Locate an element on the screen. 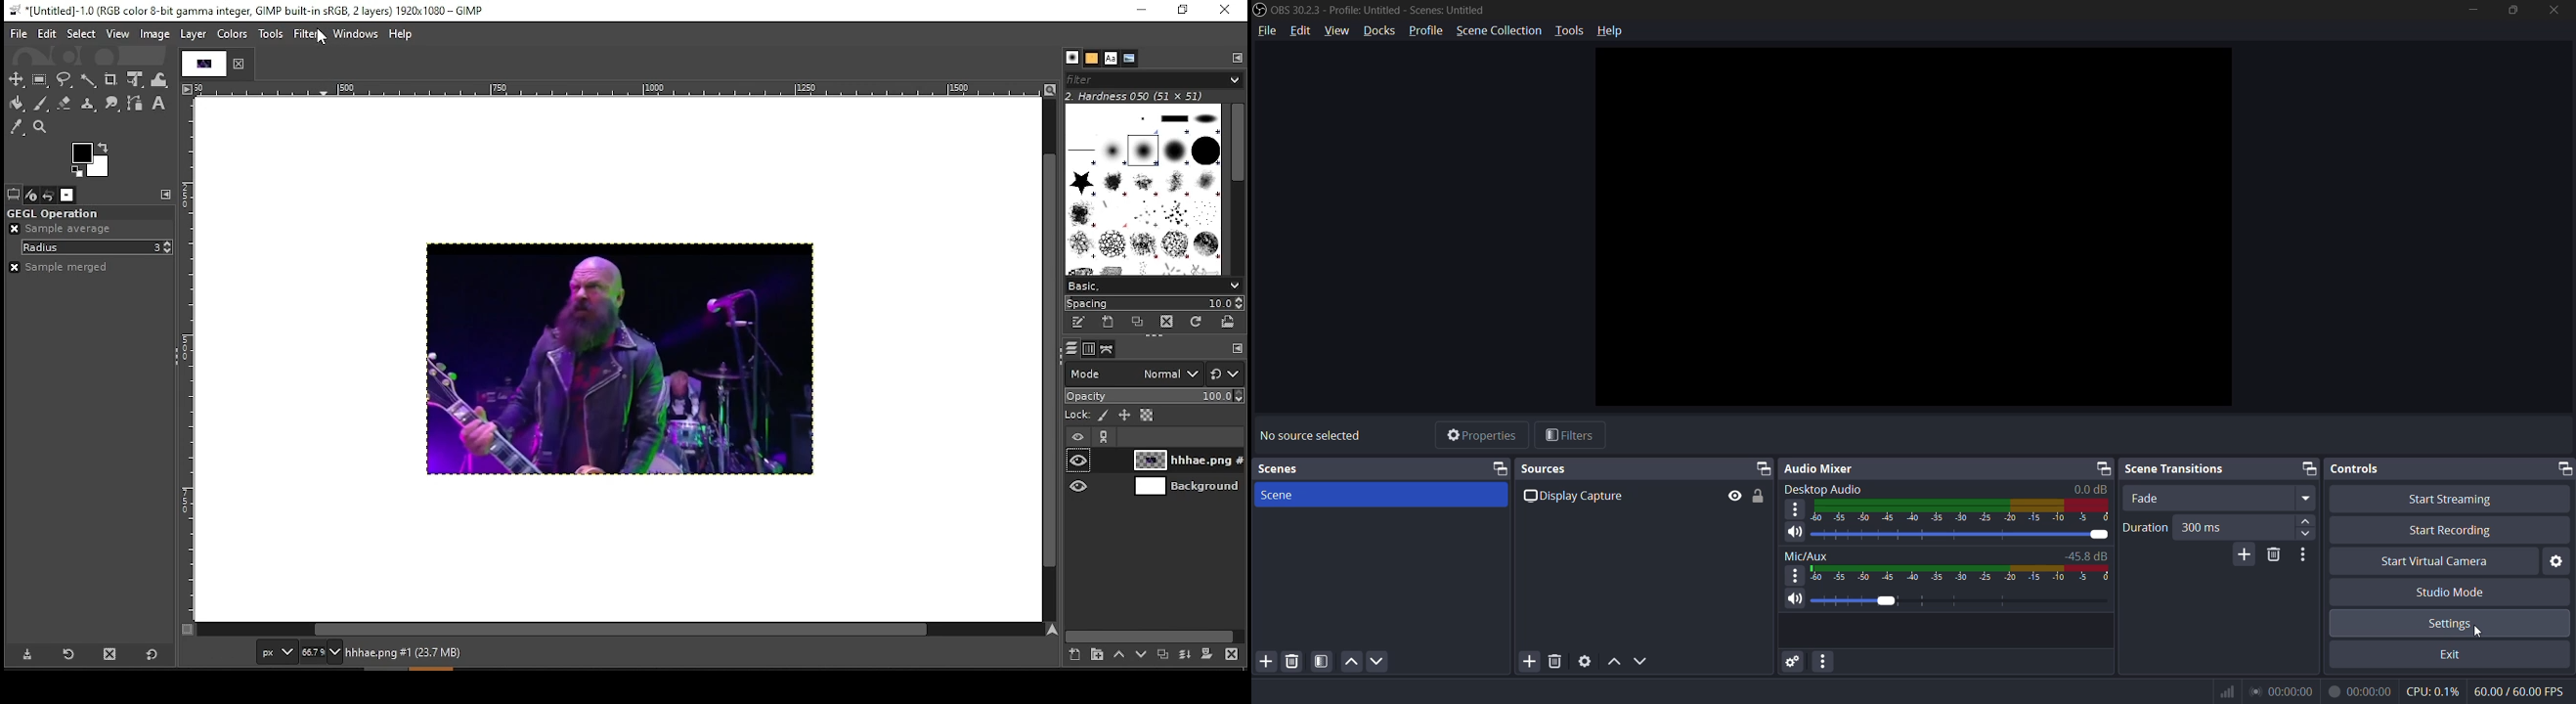 This screenshot has height=728, width=2576. remove configurable transition is located at coordinates (2273, 556).